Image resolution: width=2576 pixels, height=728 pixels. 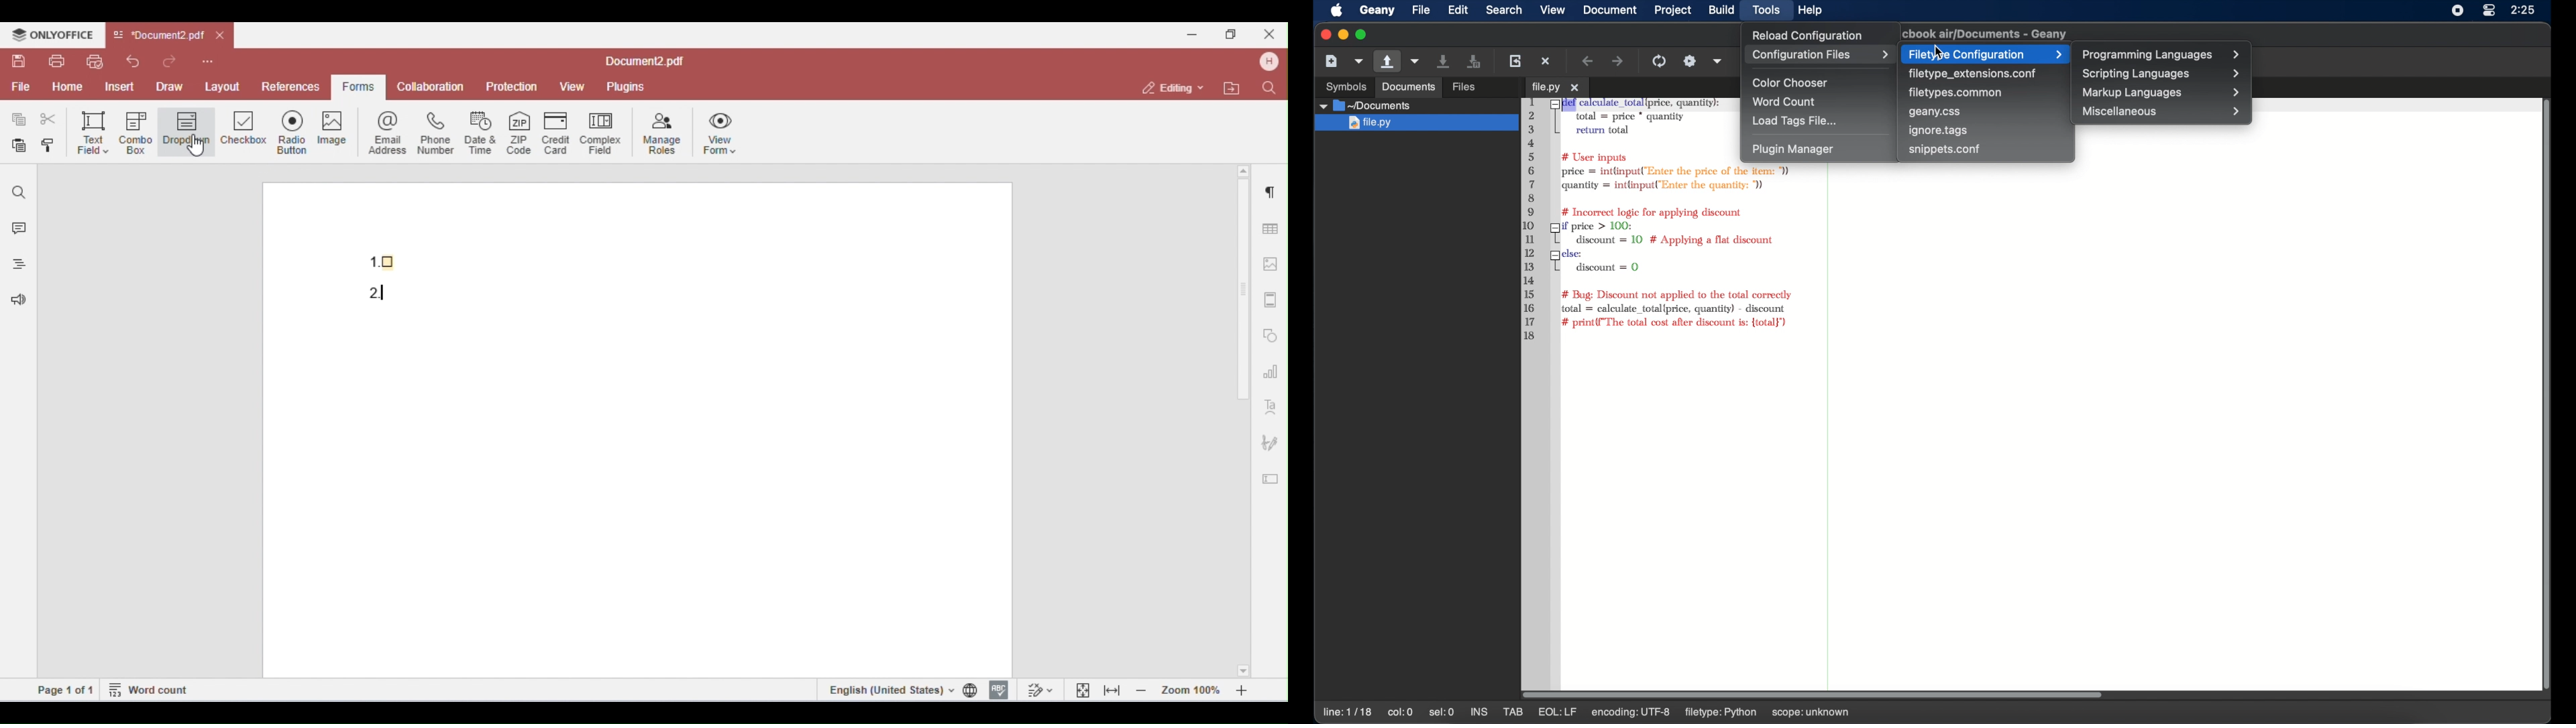 I want to click on screen recorder icon, so click(x=2458, y=10).